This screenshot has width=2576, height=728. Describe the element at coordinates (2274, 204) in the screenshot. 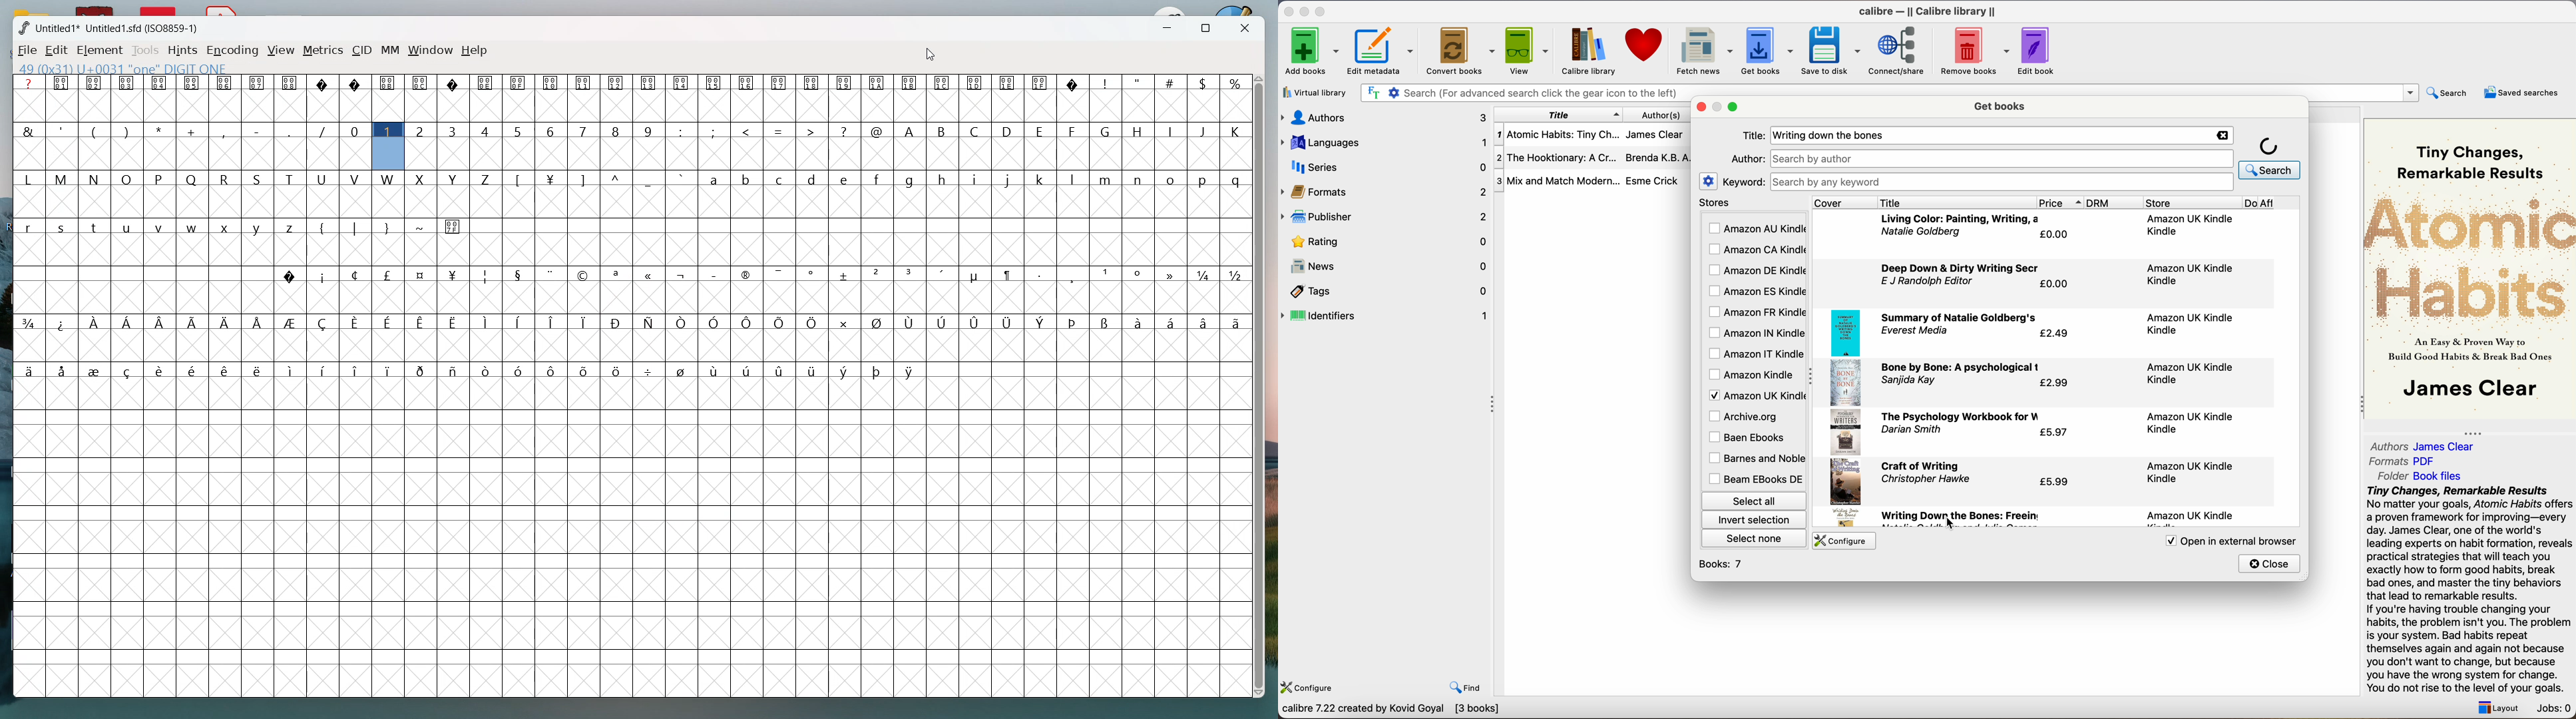

I see `do Af1` at that location.